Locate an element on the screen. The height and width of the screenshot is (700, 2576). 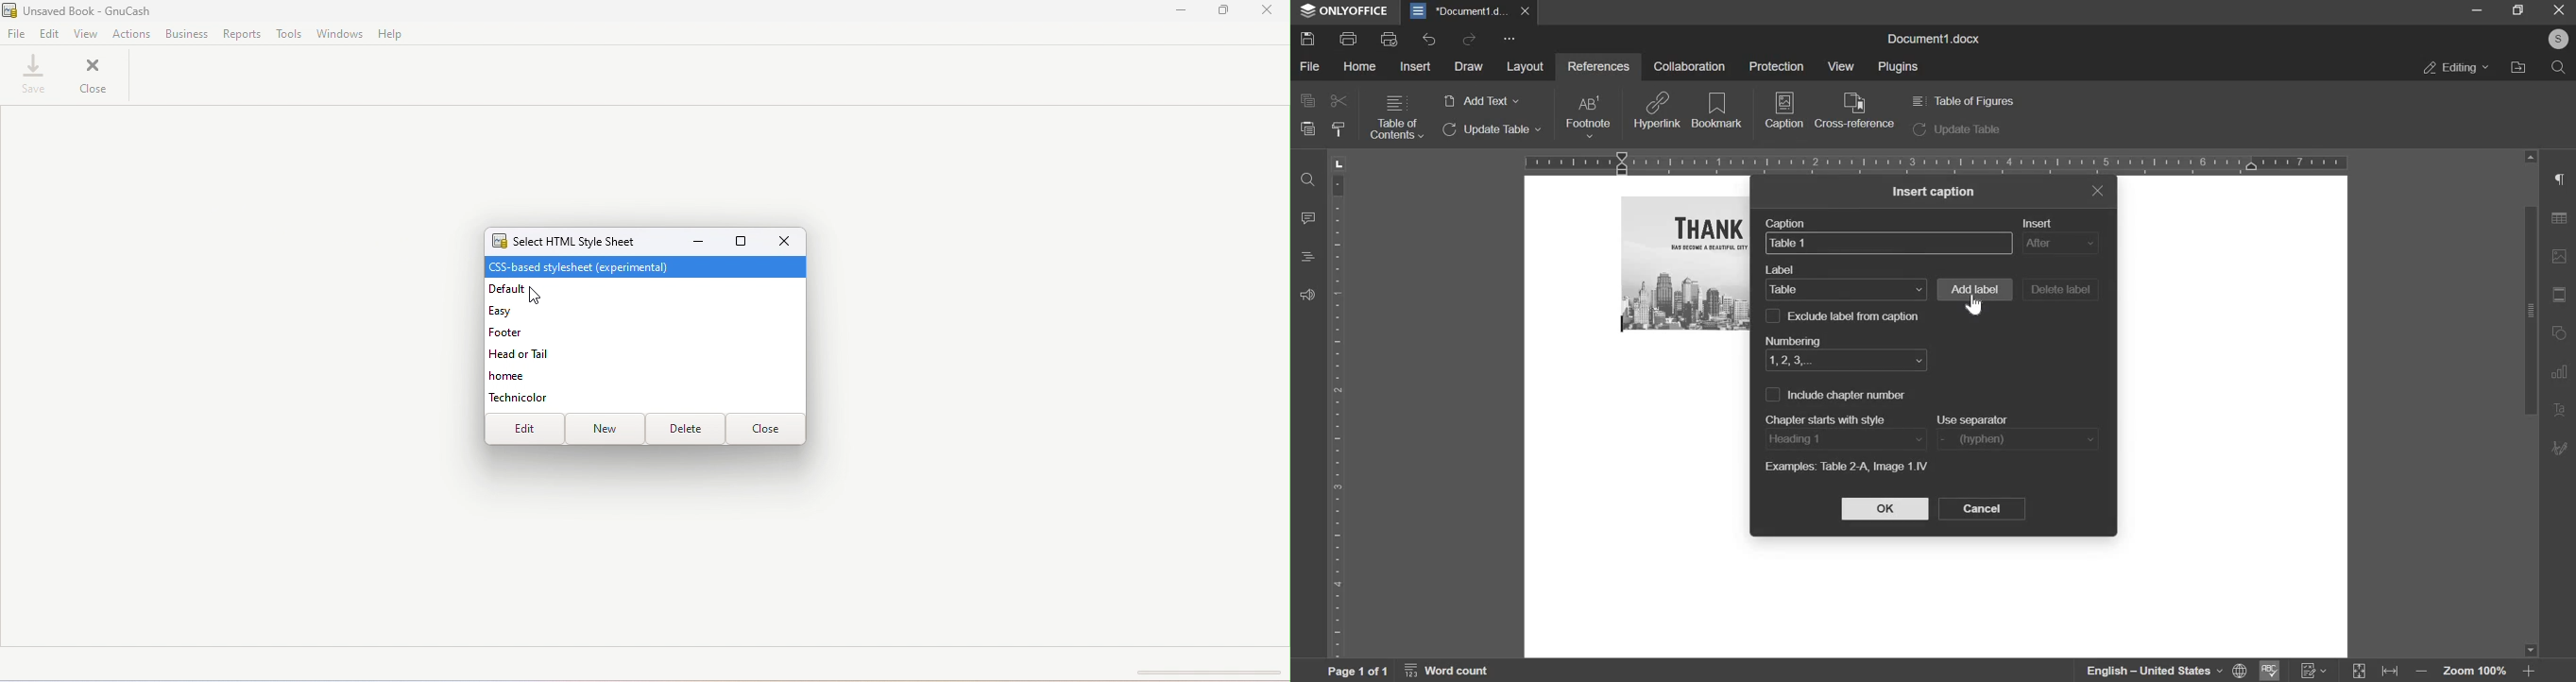
vertical scale is located at coordinates (1339, 414).